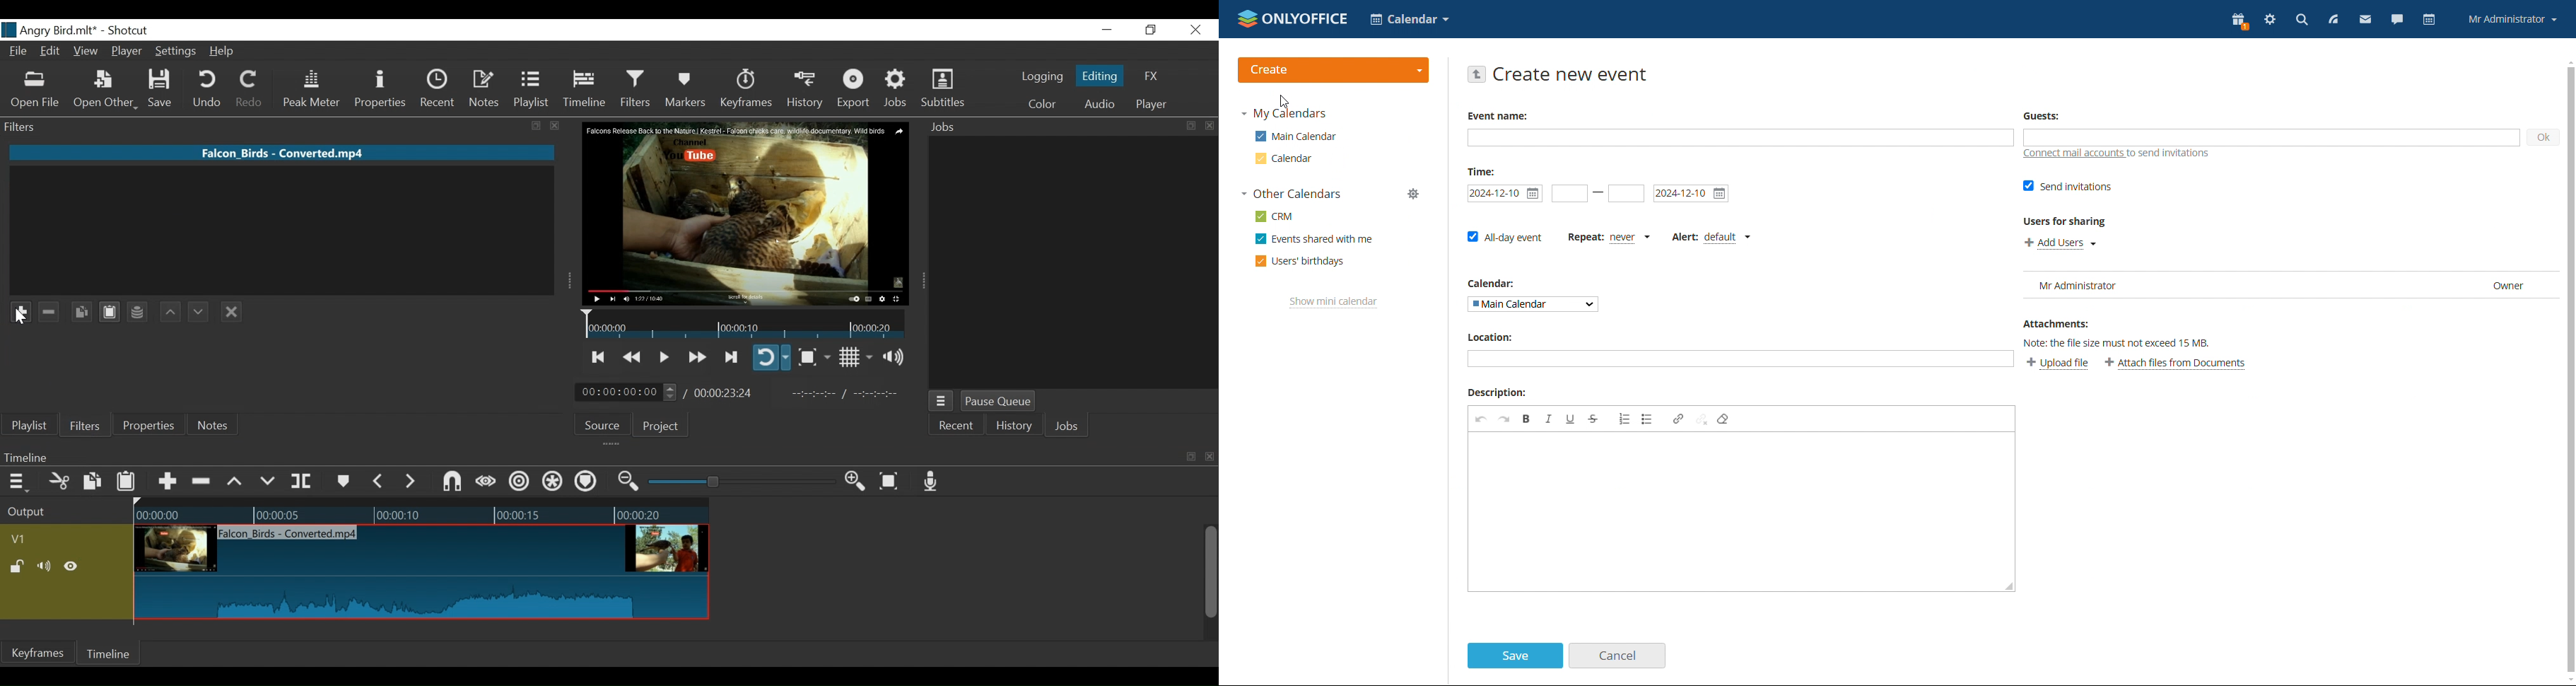 Image resolution: width=2576 pixels, height=700 pixels. What do you see at coordinates (585, 483) in the screenshot?
I see `Ripple all tracks` at bounding box center [585, 483].